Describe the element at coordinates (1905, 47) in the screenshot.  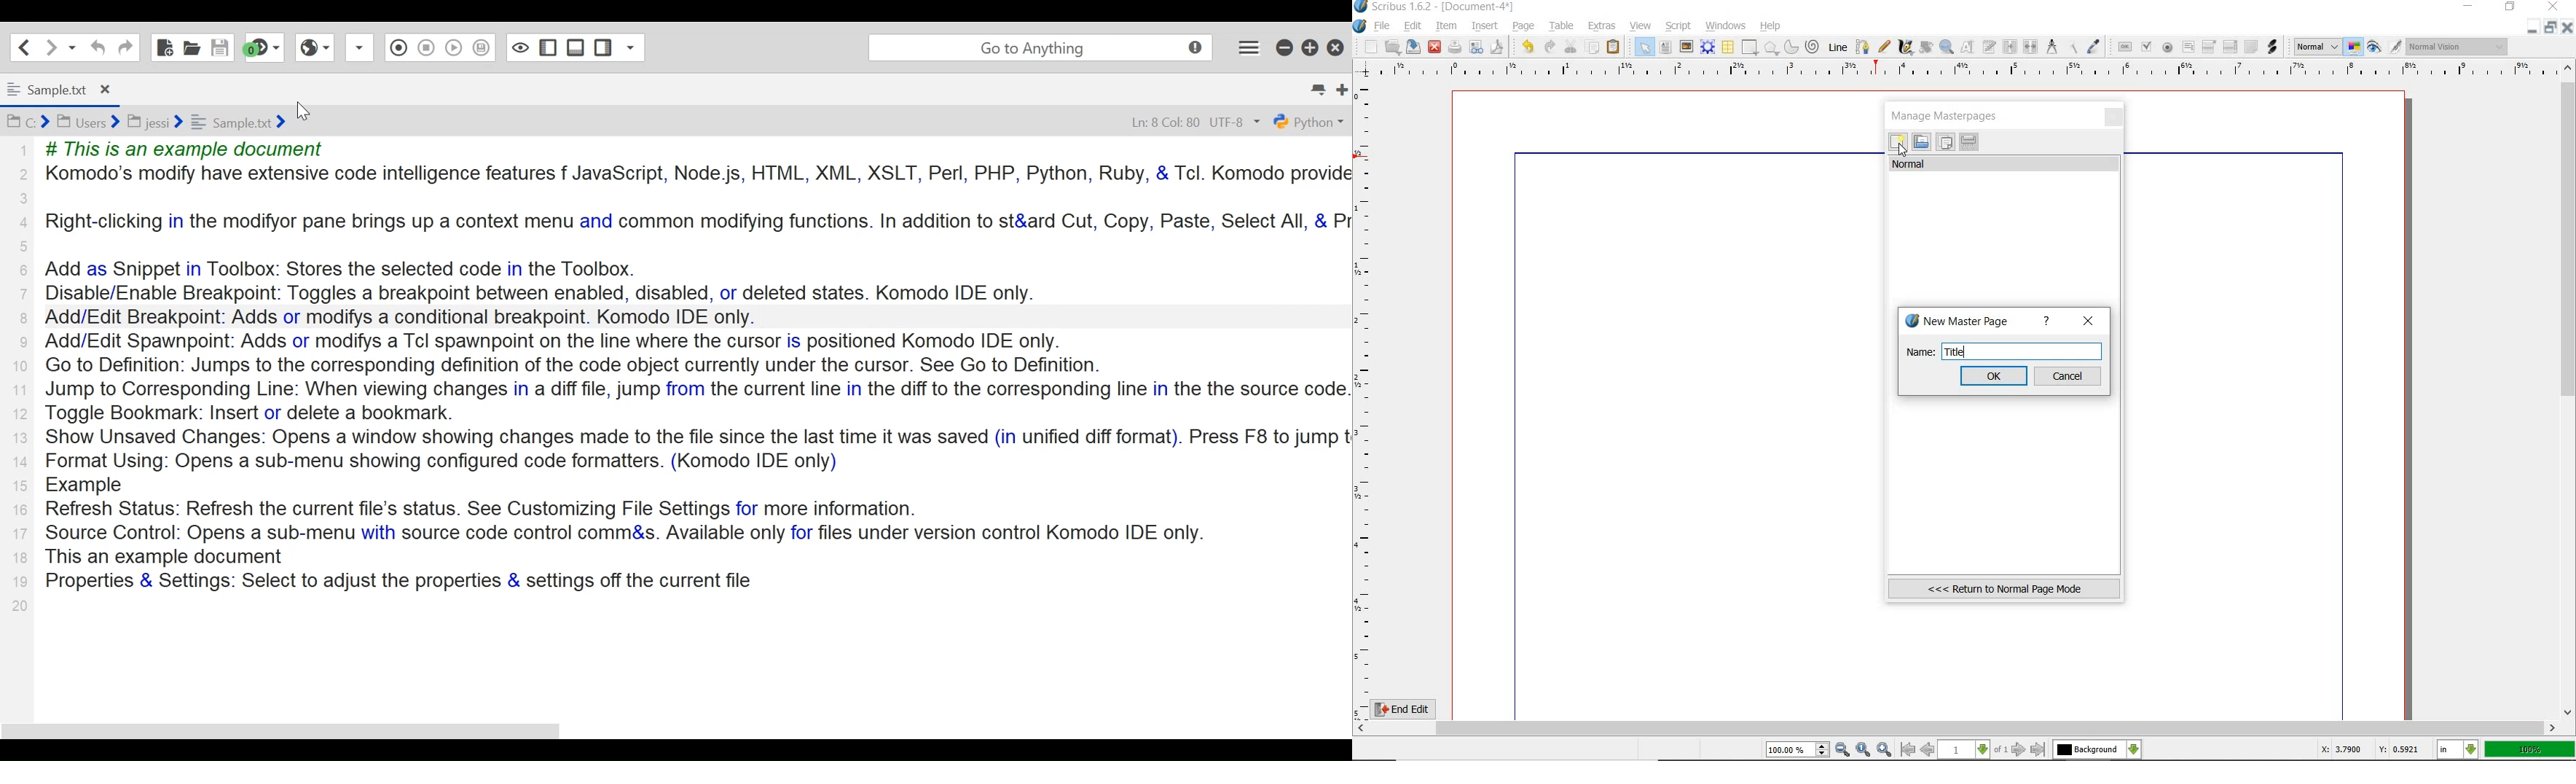
I see `calligraphic line` at that location.